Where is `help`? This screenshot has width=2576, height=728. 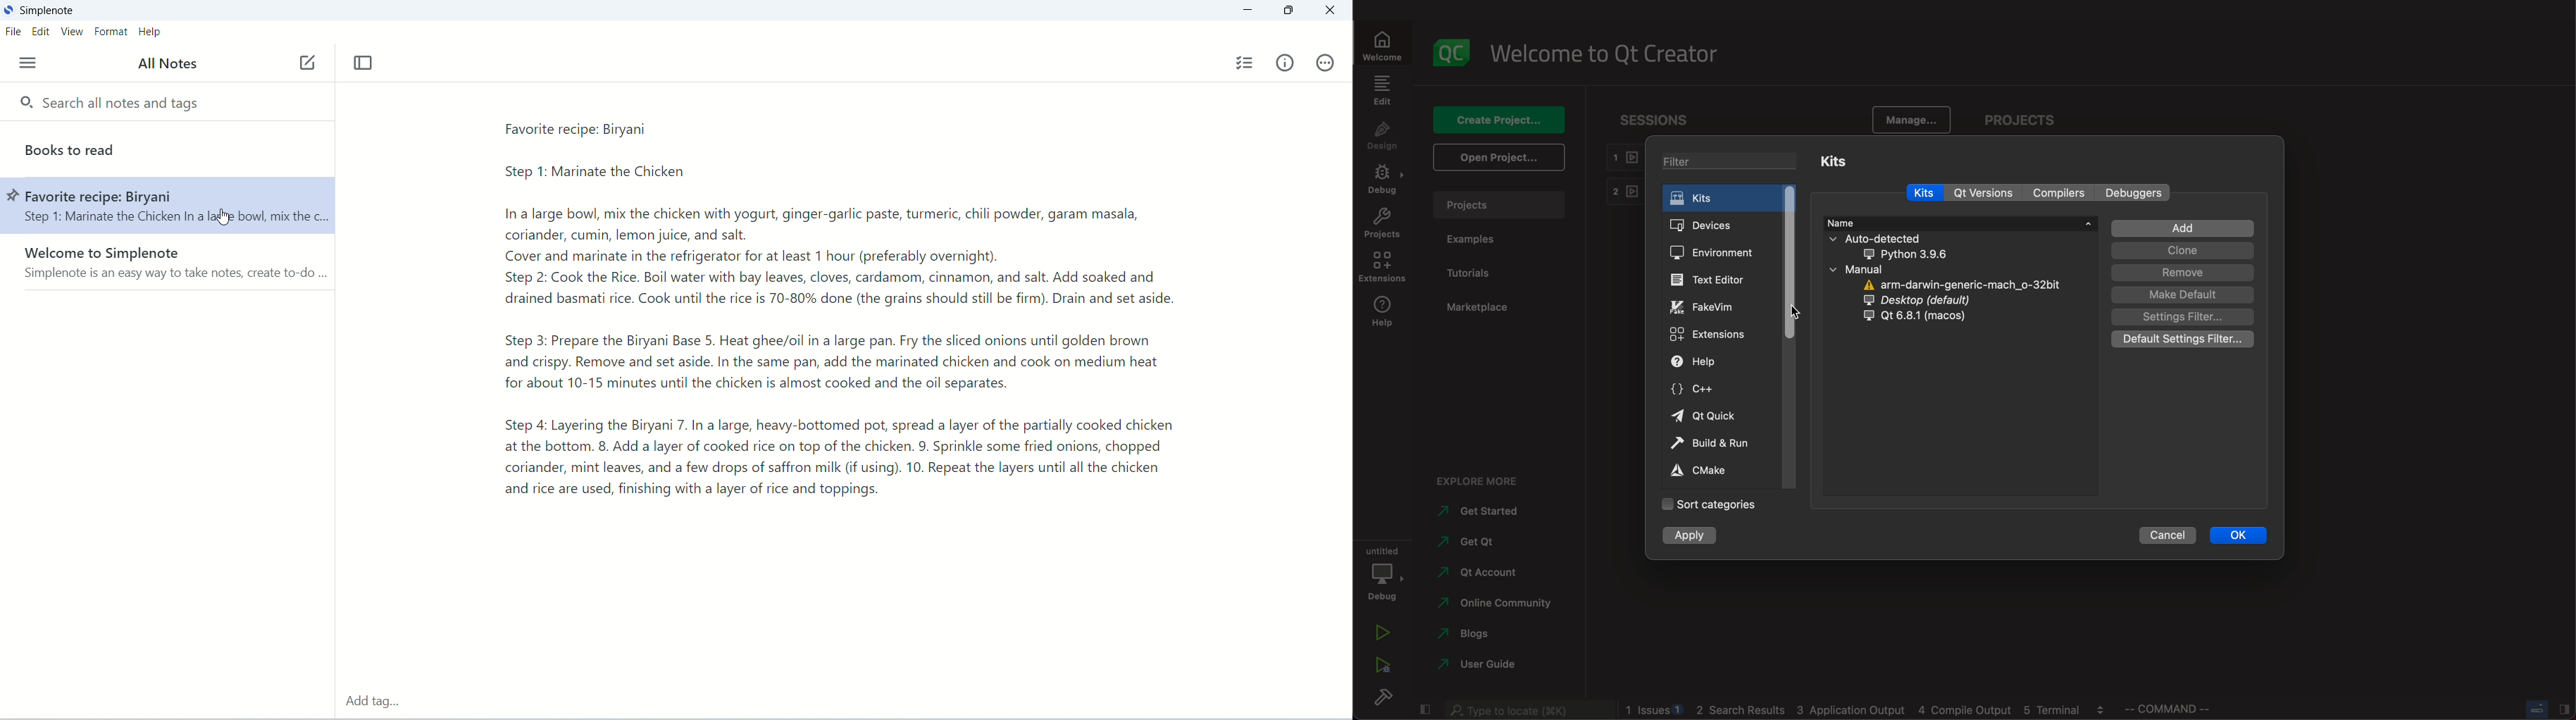 help is located at coordinates (1706, 361).